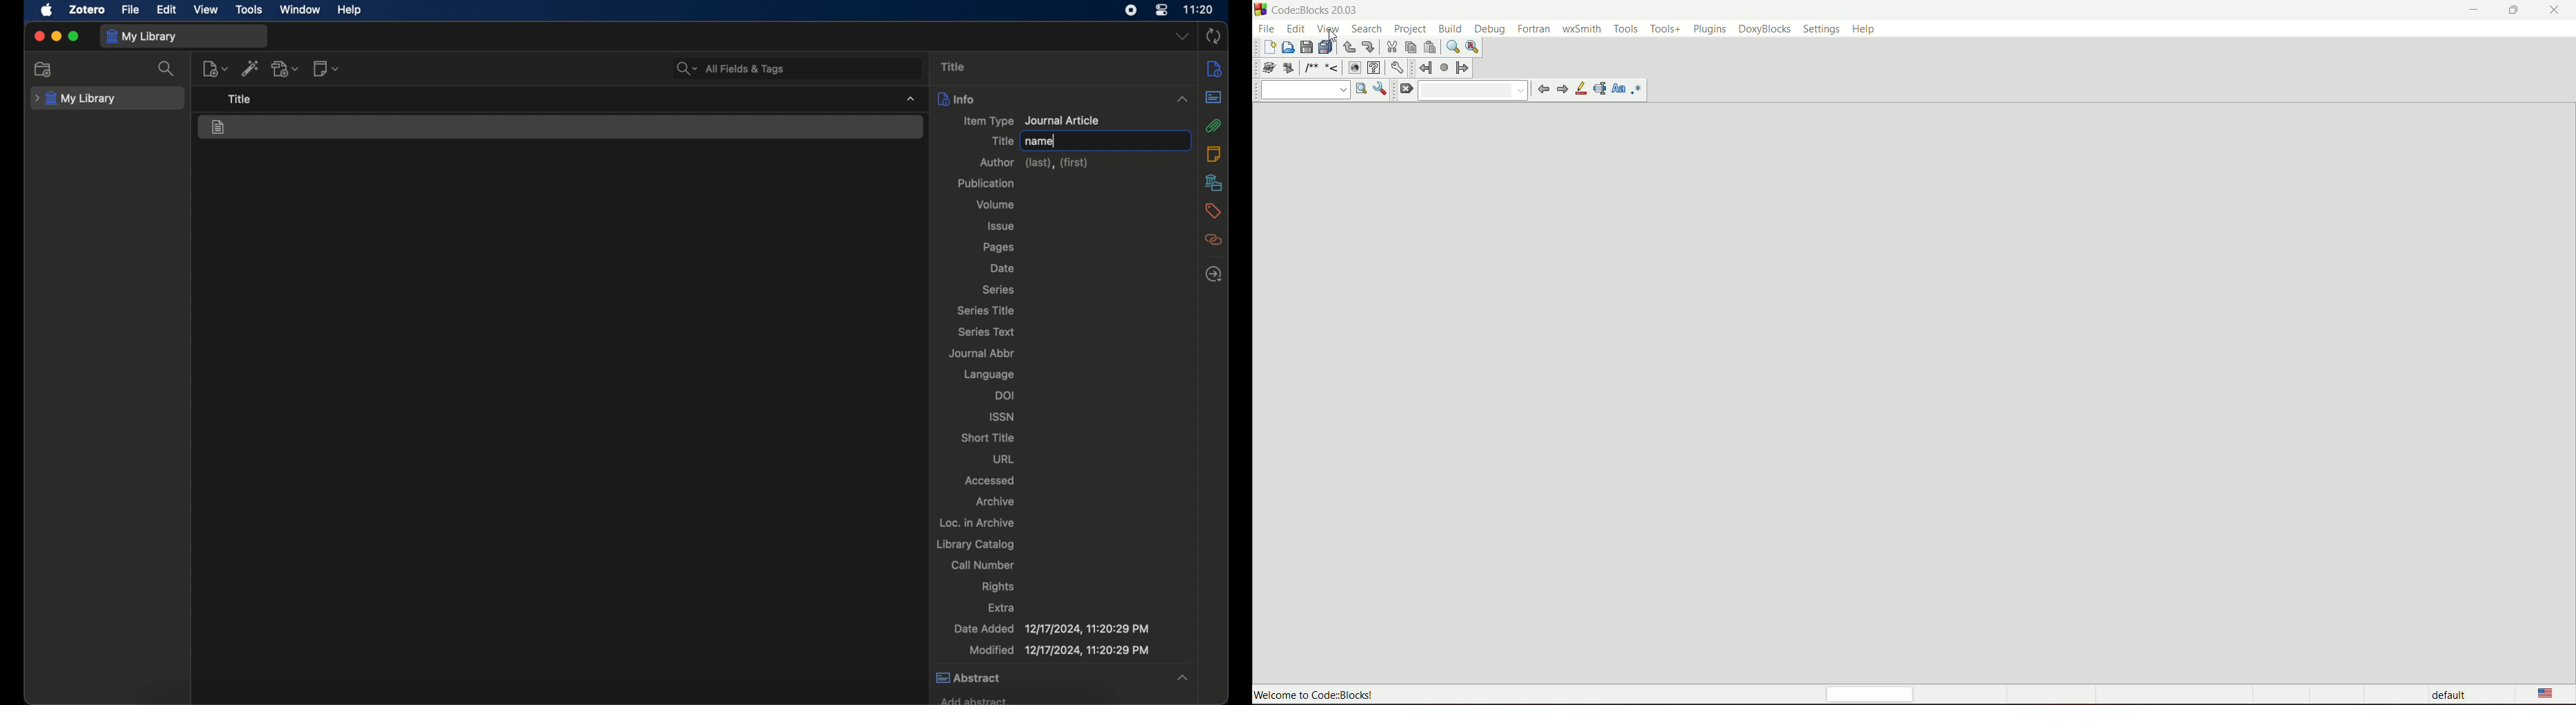 Image resolution: width=2576 pixels, height=728 pixels. What do you see at coordinates (1600, 88) in the screenshot?
I see `selected text` at bounding box center [1600, 88].